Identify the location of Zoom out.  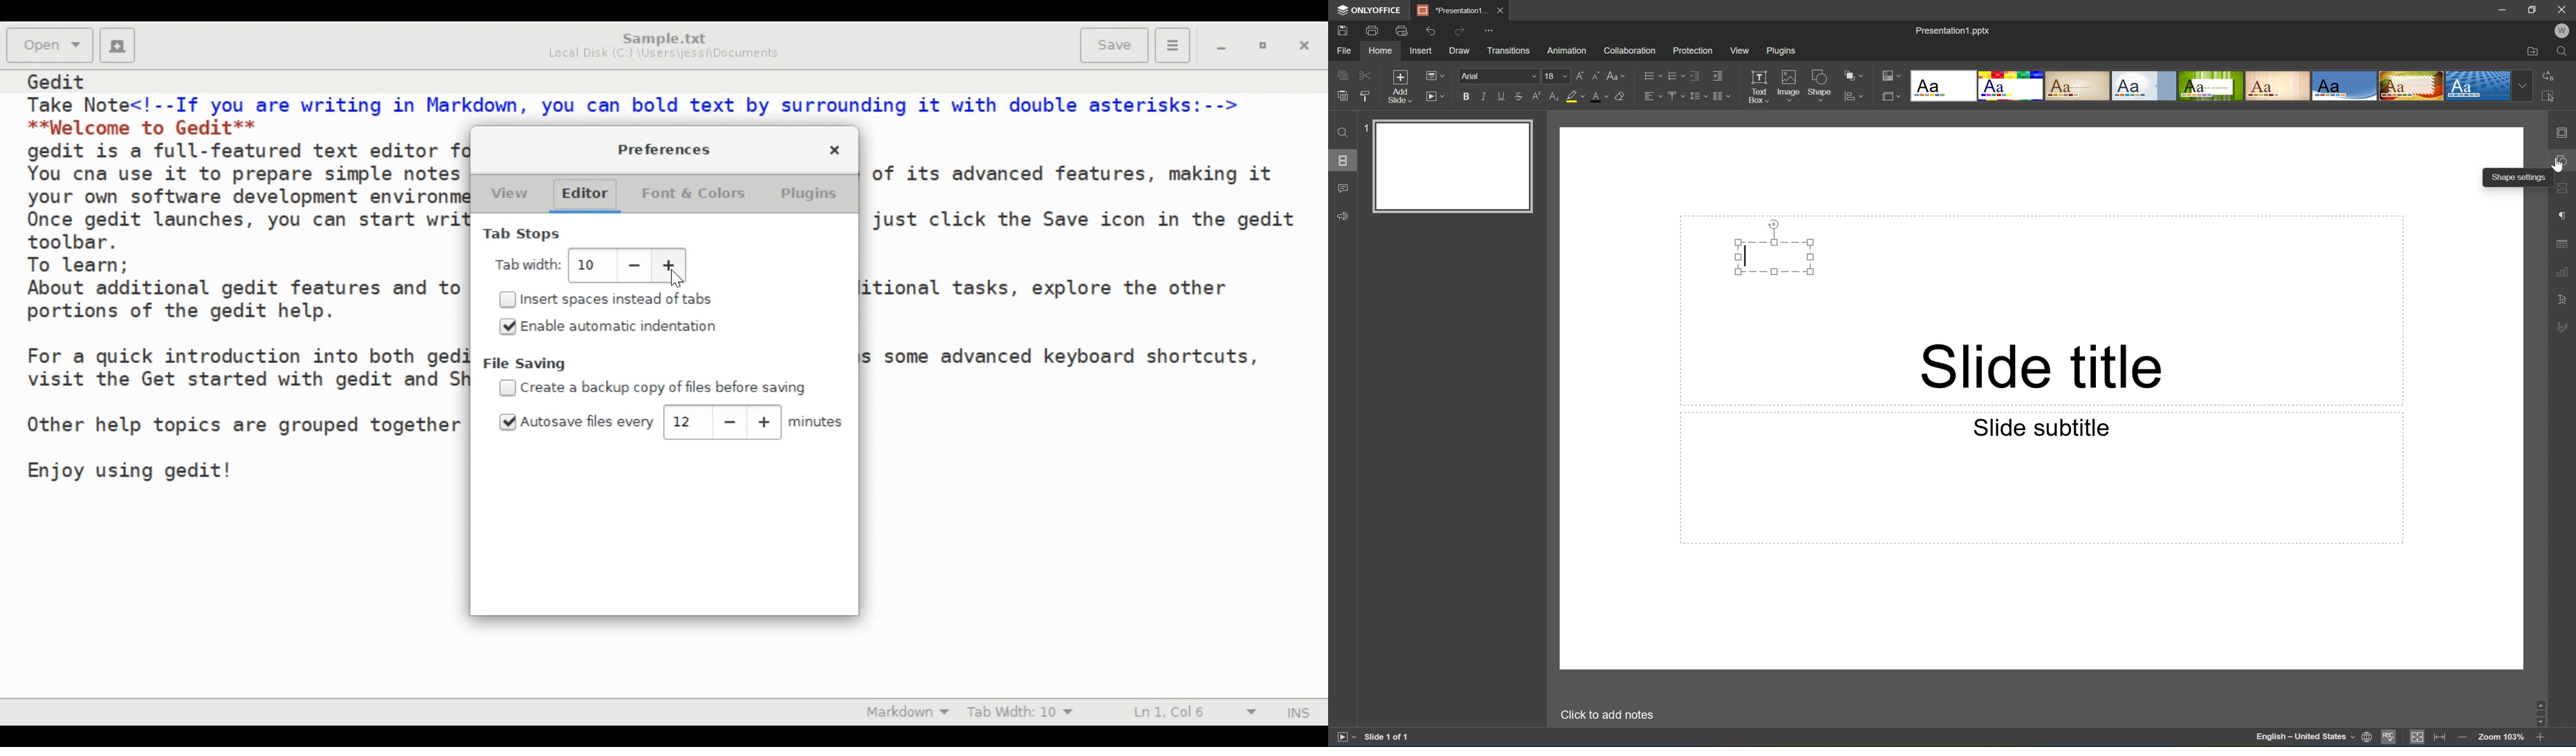
(2462, 737).